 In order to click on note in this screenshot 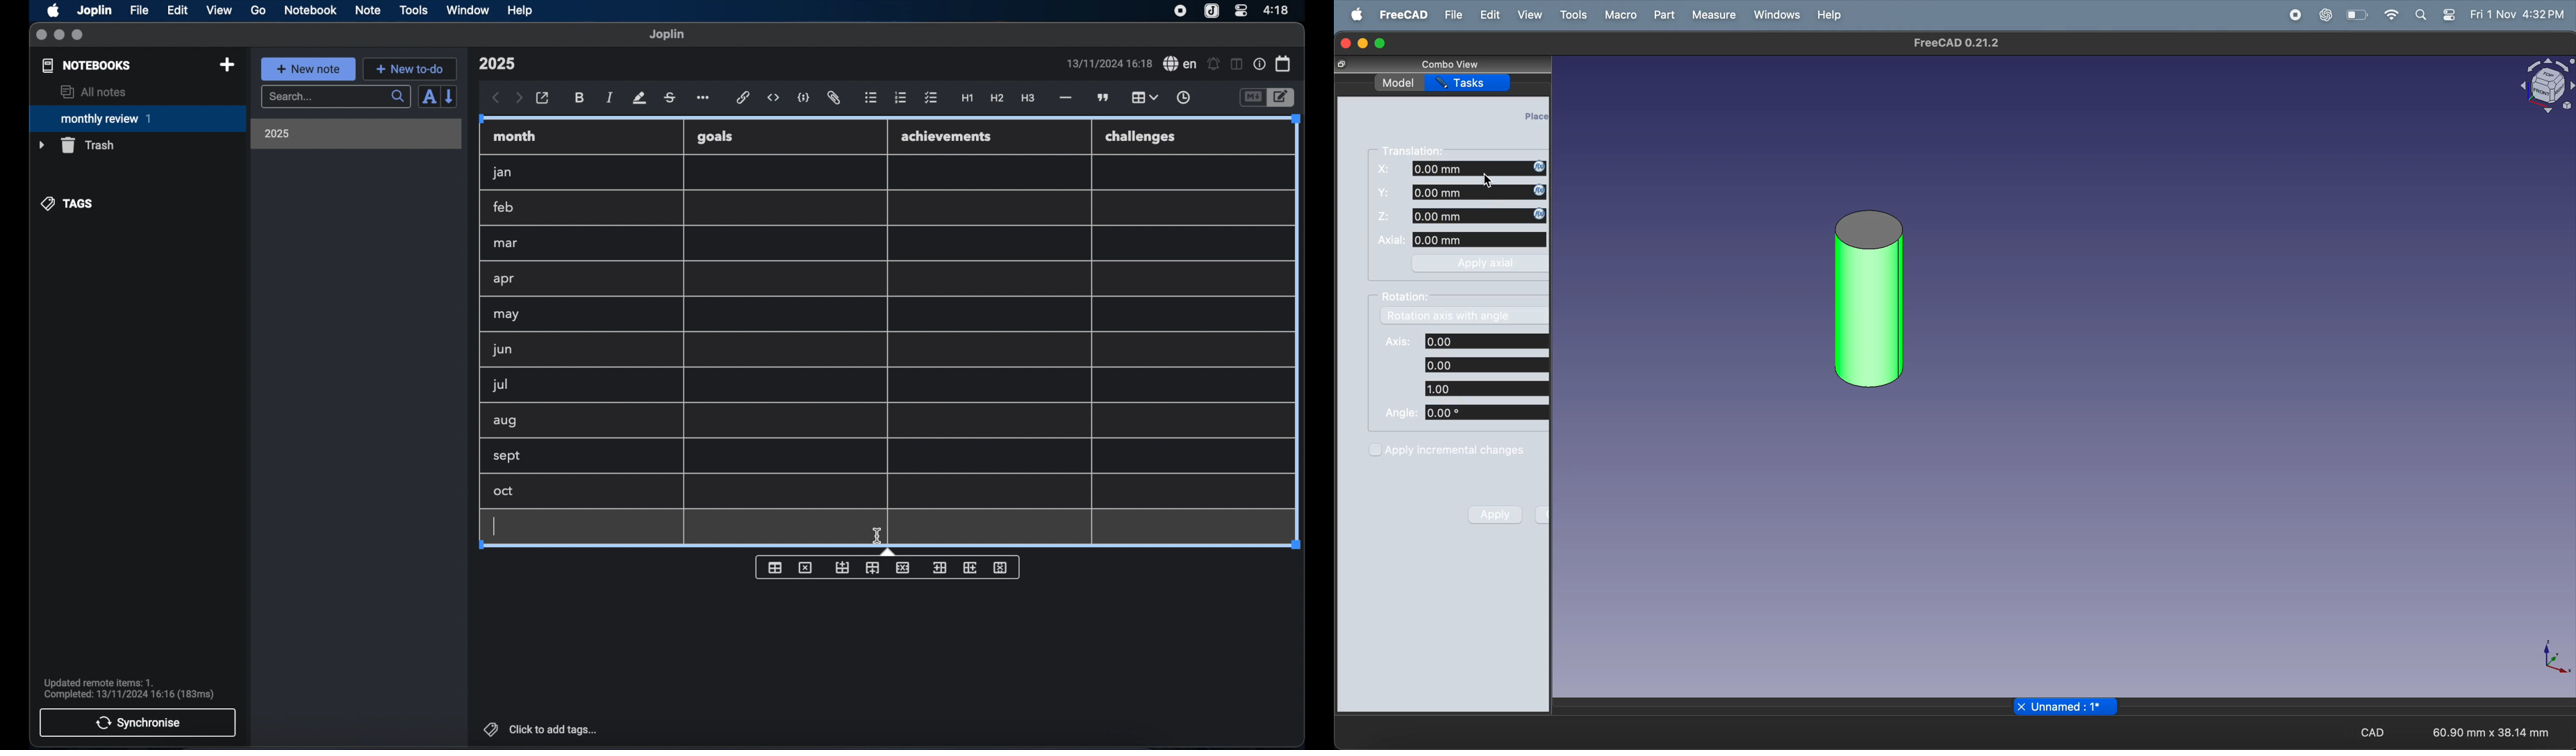, I will do `click(368, 10)`.